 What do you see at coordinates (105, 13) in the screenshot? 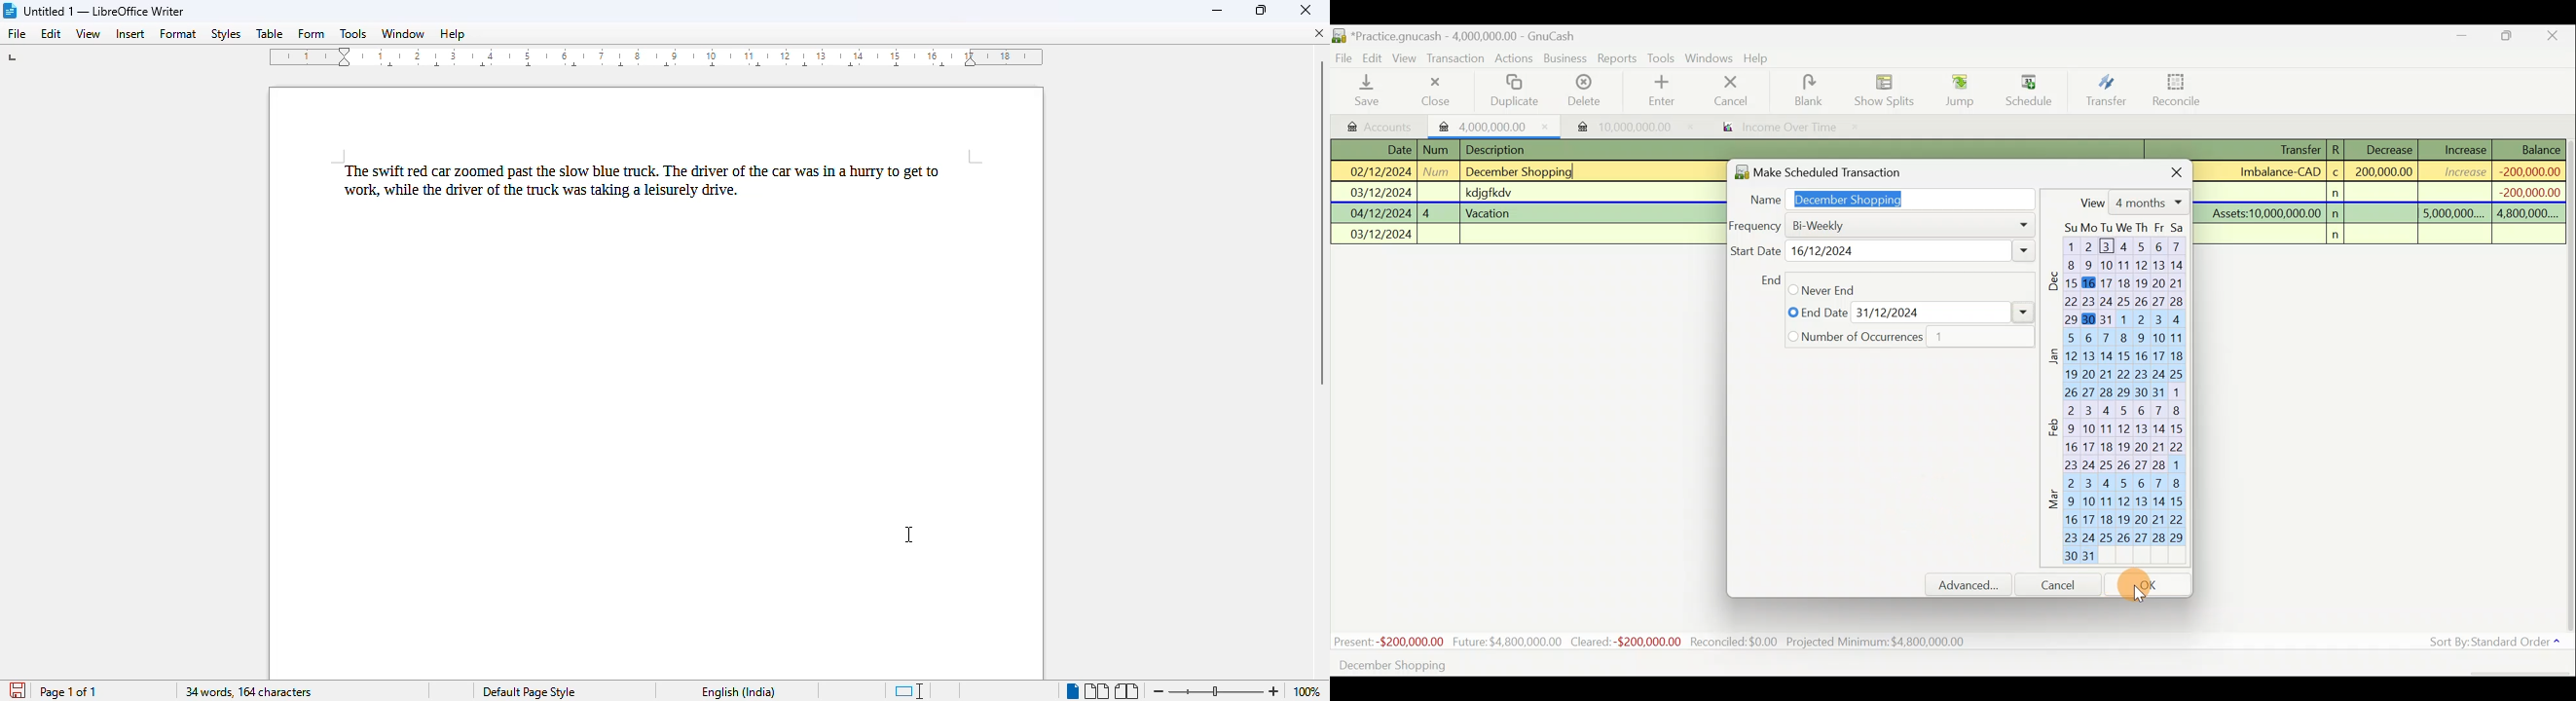
I see `Untitled 1 -- LibreOffice Writer` at bounding box center [105, 13].